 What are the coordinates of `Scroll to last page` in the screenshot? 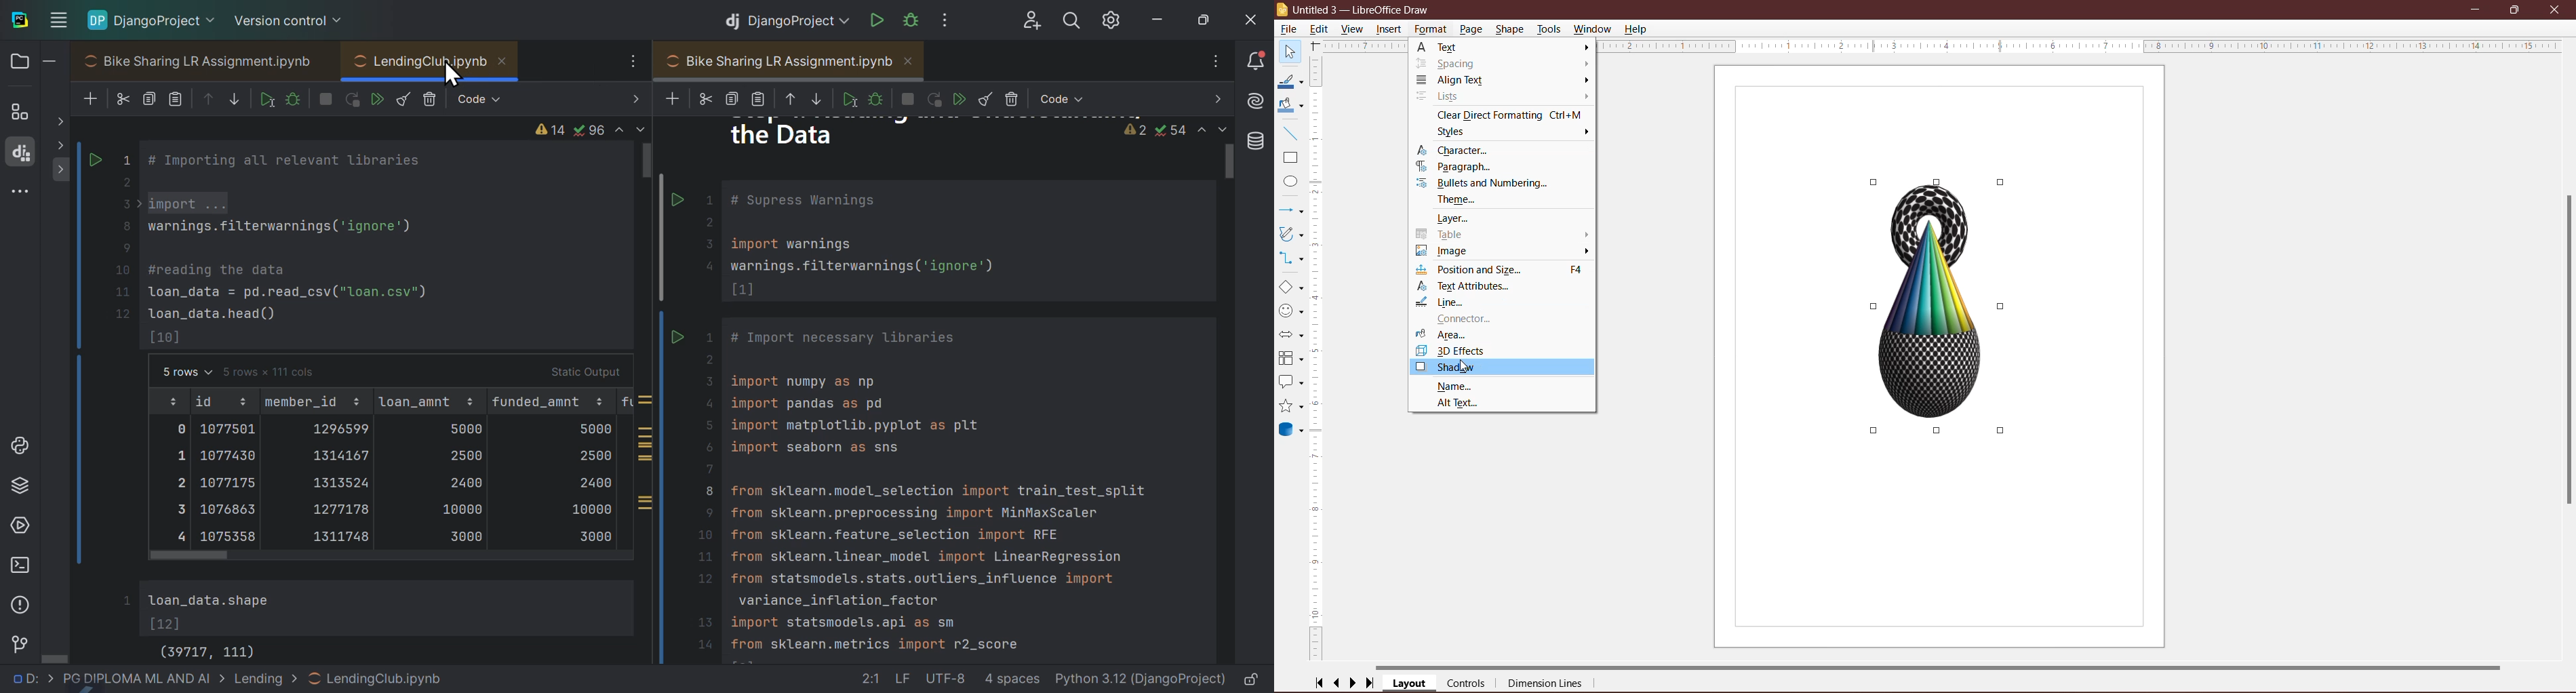 It's located at (1370, 684).